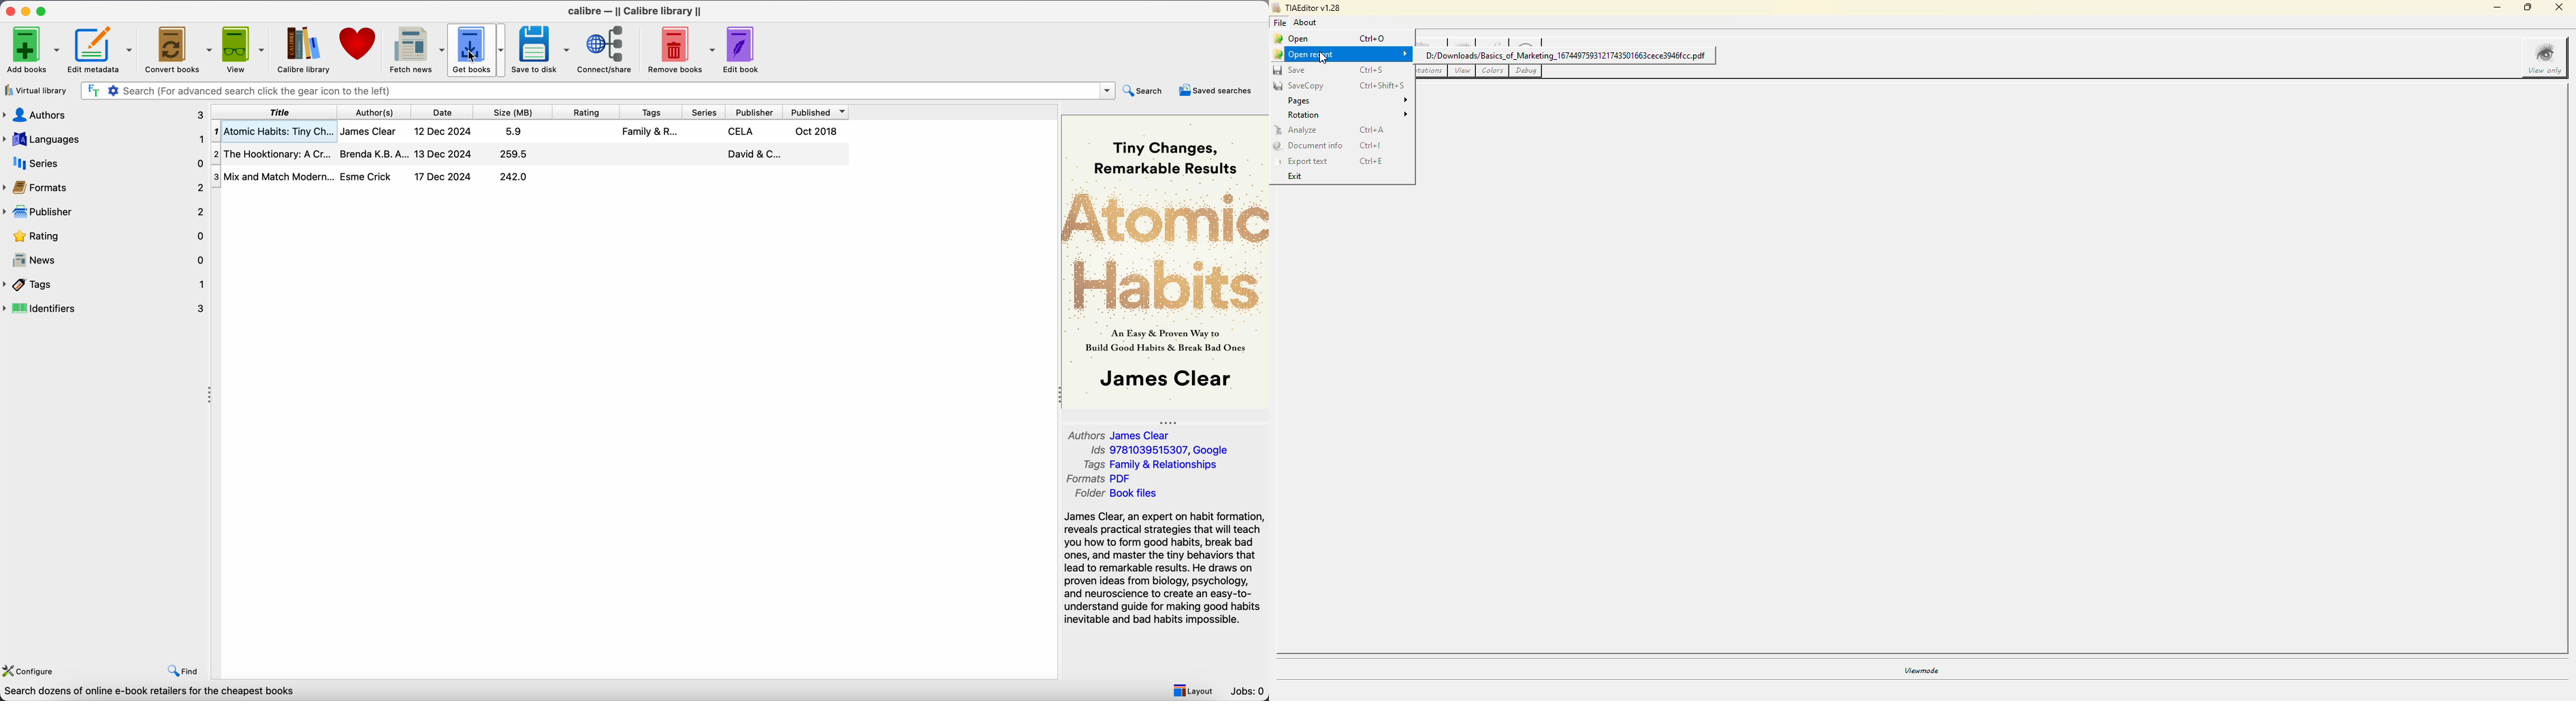  I want to click on Jobs: 0, so click(1250, 692).